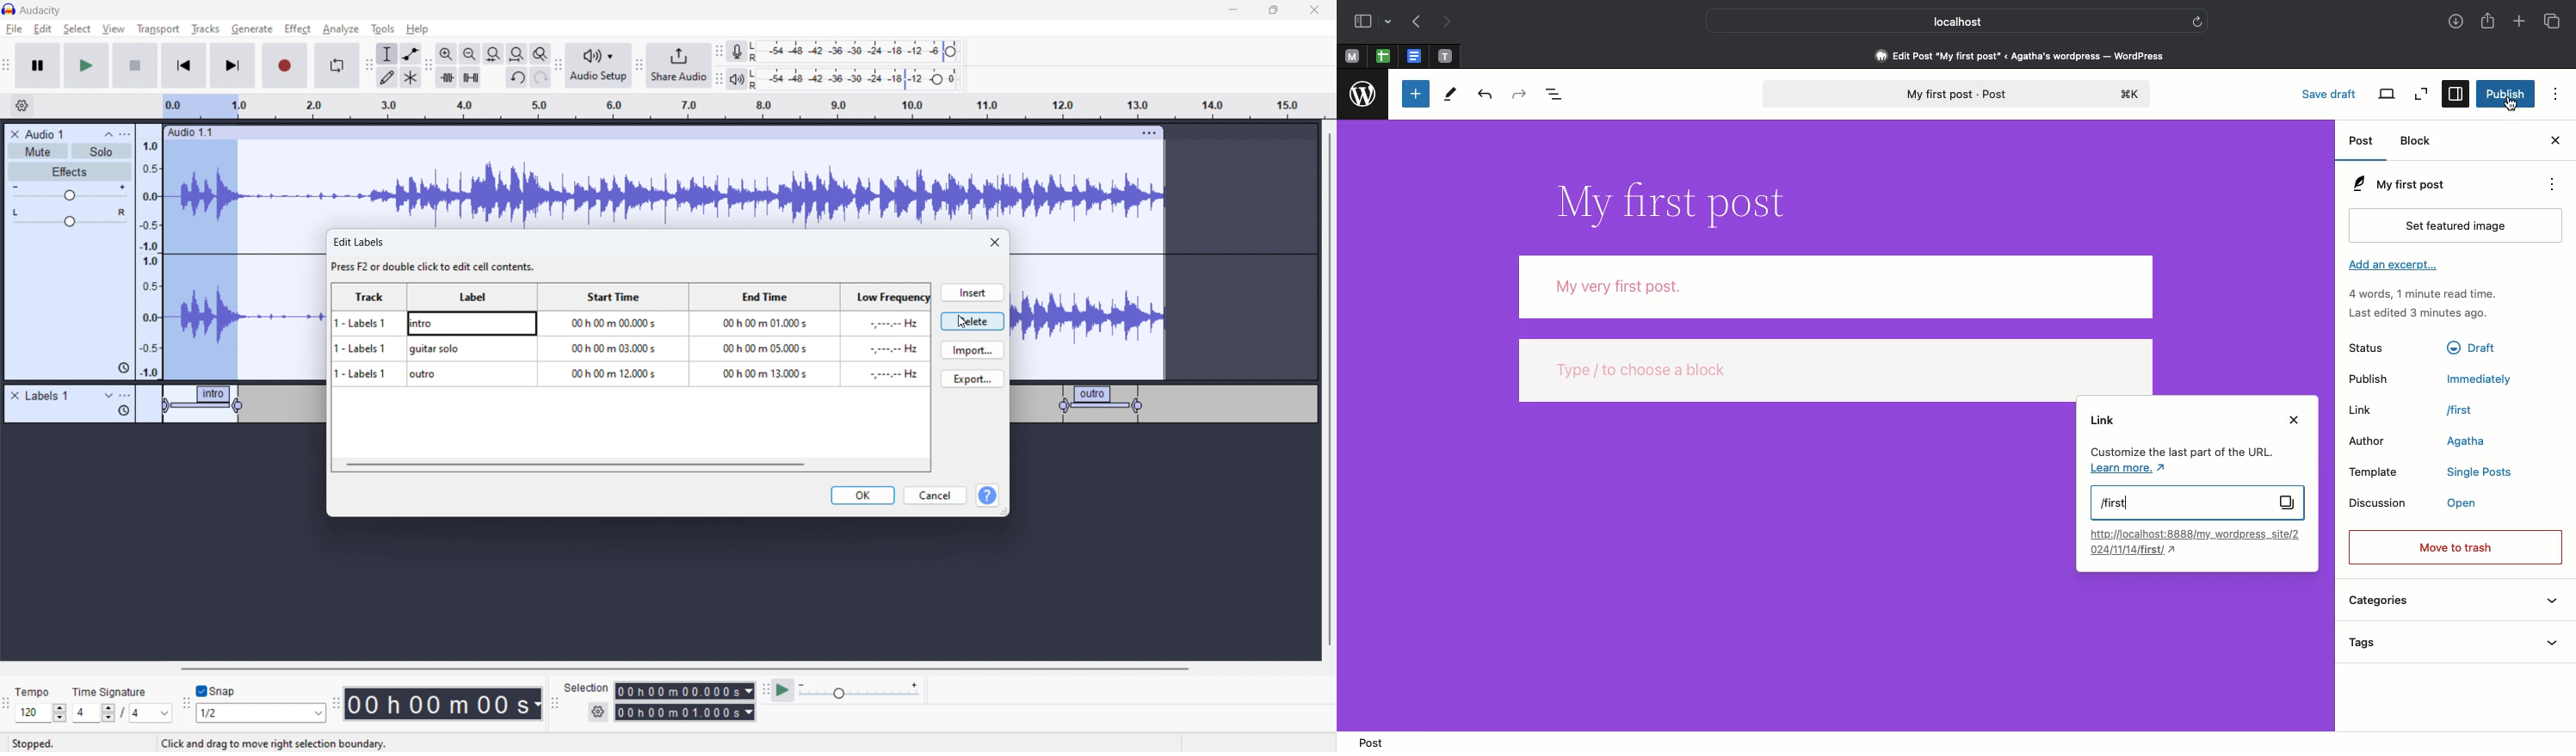  I want to click on Post, so click(1377, 742).